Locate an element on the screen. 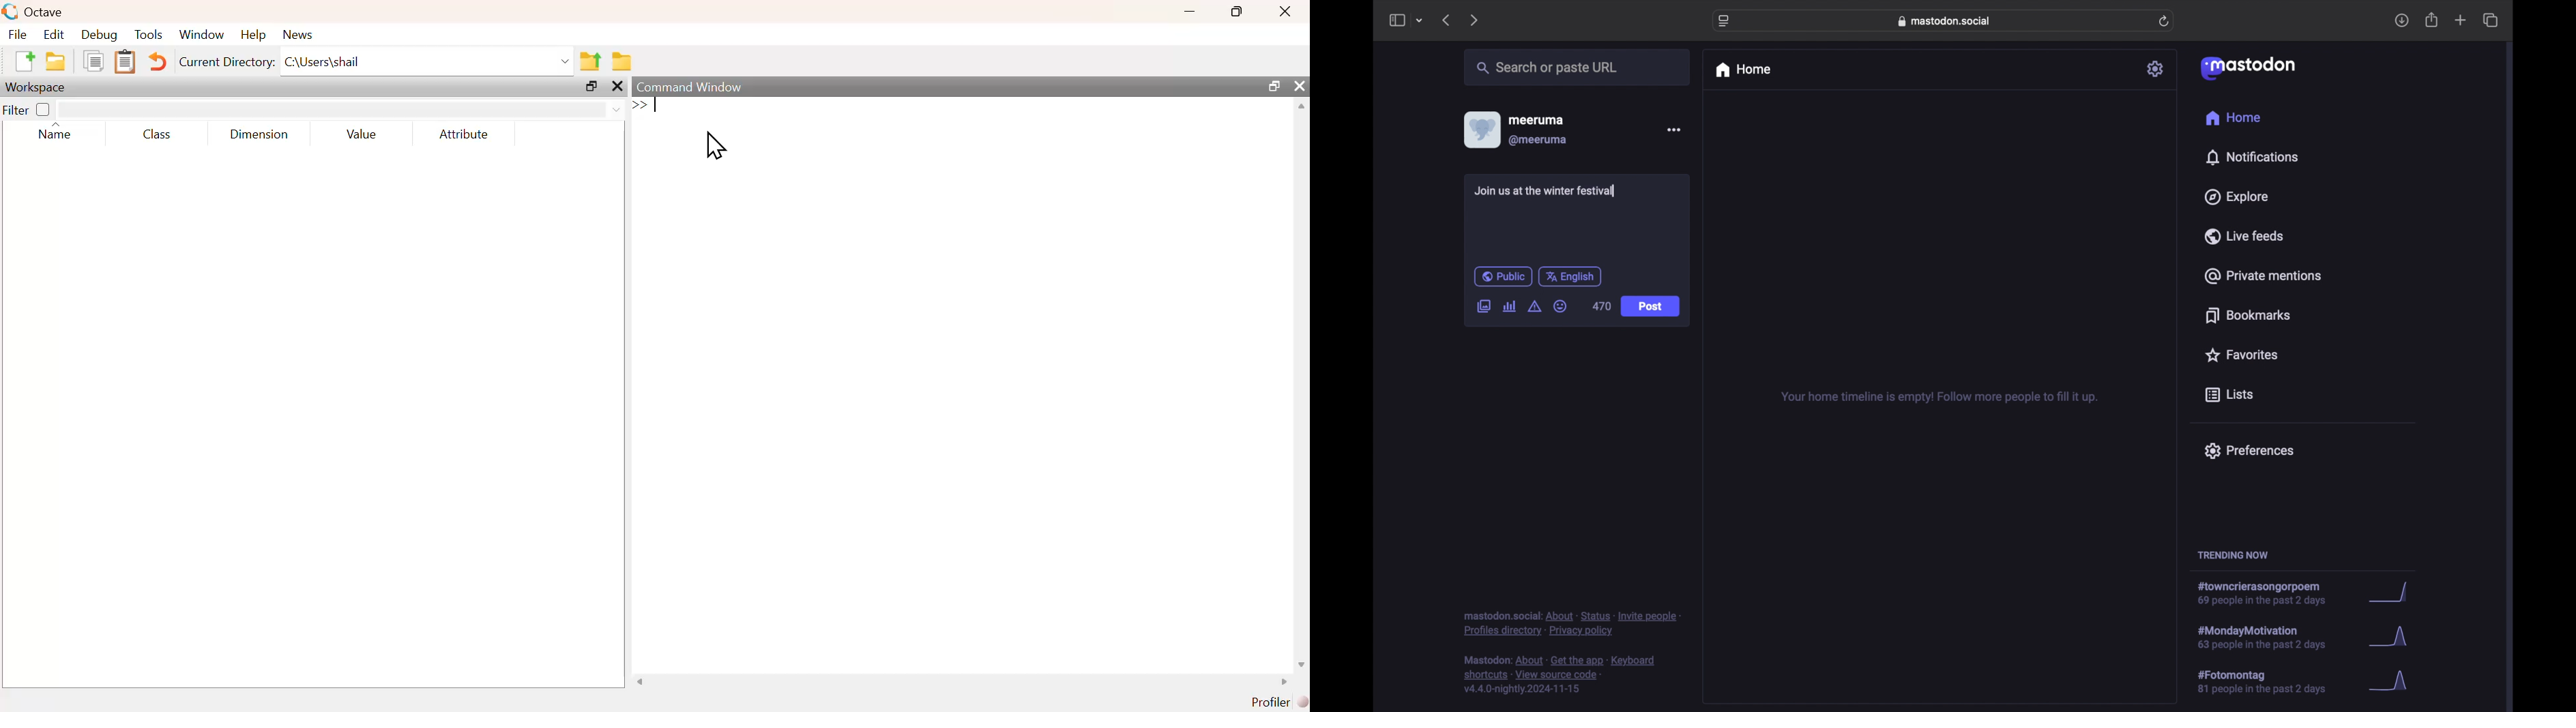 This screenshot has width=2576, height=728. workspace is located at coordinates (39, 87).